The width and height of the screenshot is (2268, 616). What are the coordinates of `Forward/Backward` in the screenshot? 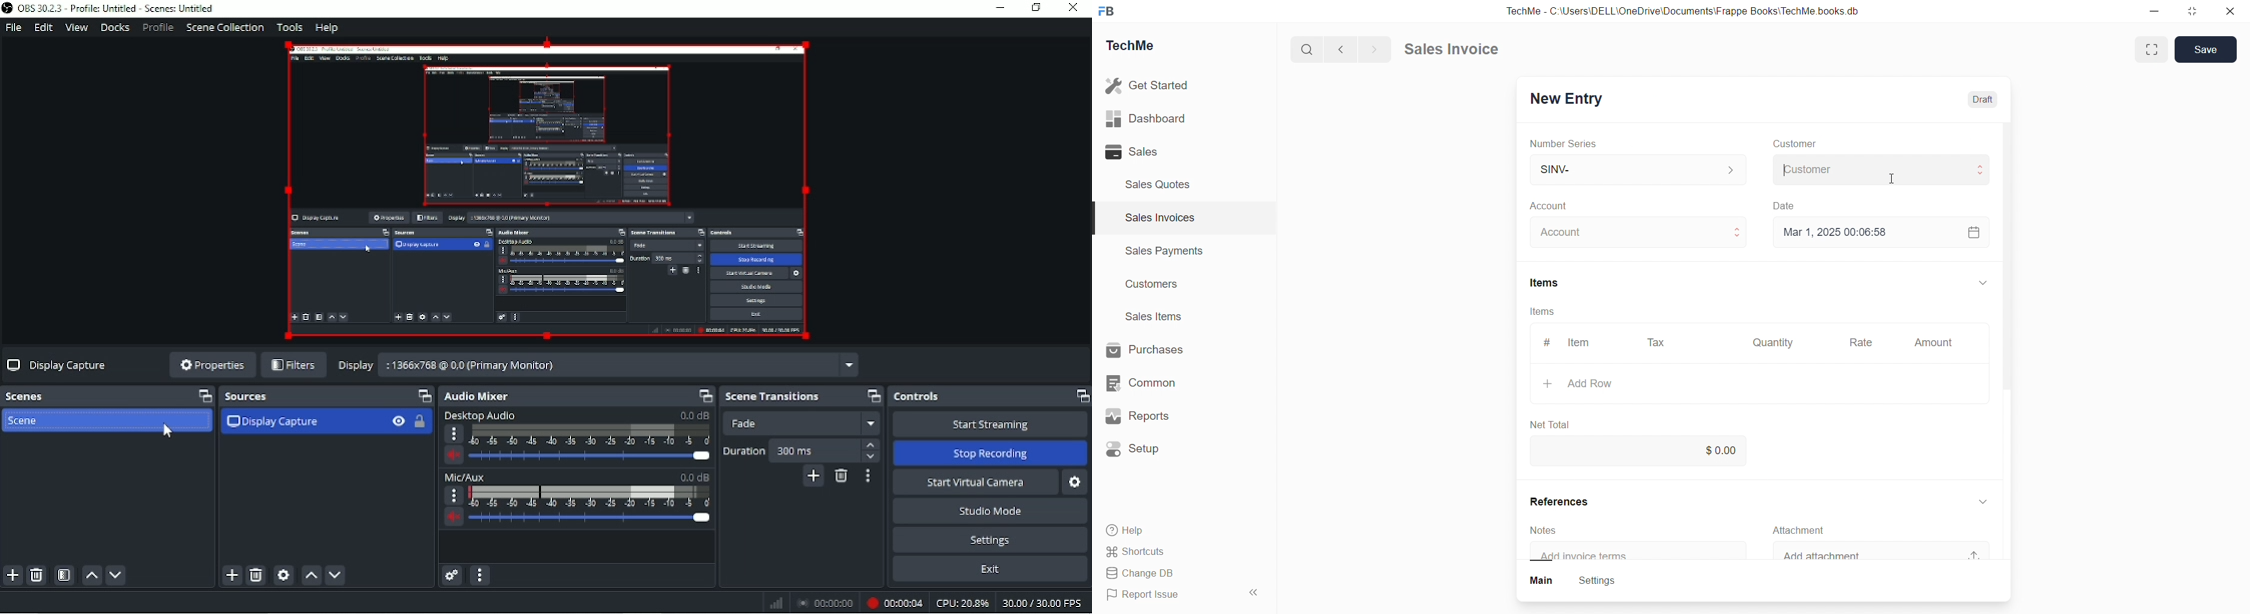 It's located at (1359, 48).